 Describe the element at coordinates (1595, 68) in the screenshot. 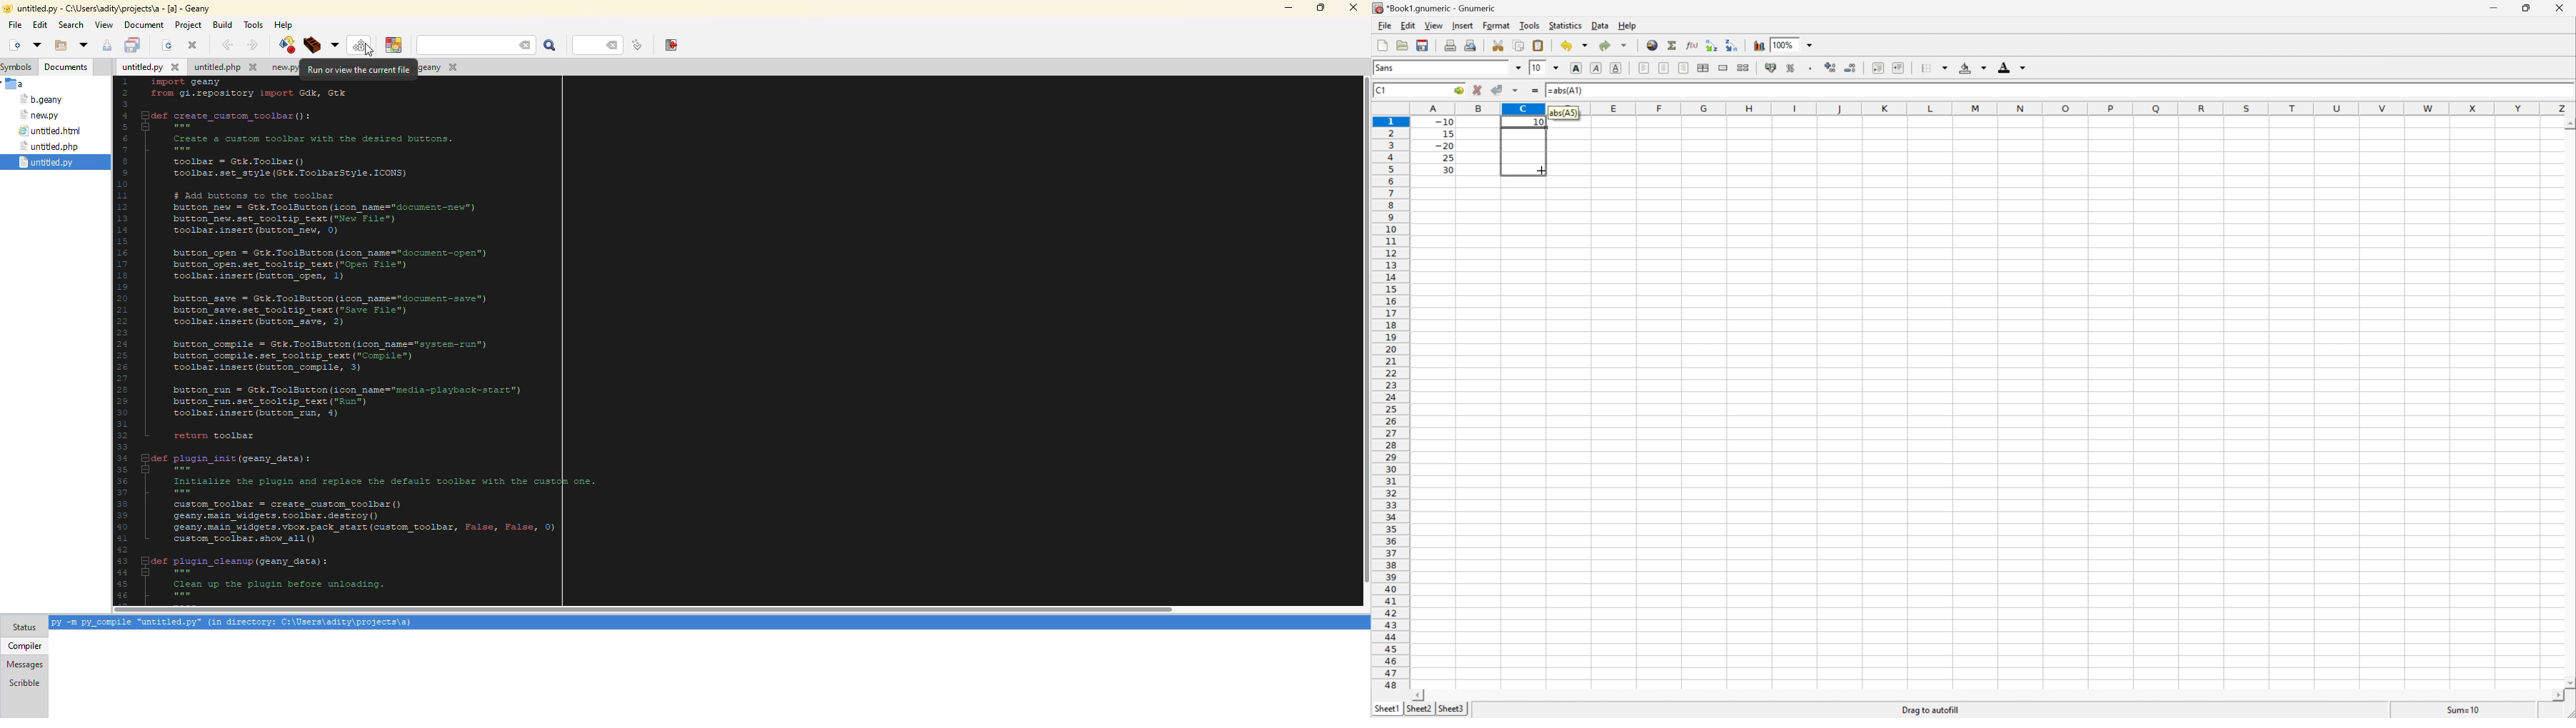

I see `Underline ` at that location.